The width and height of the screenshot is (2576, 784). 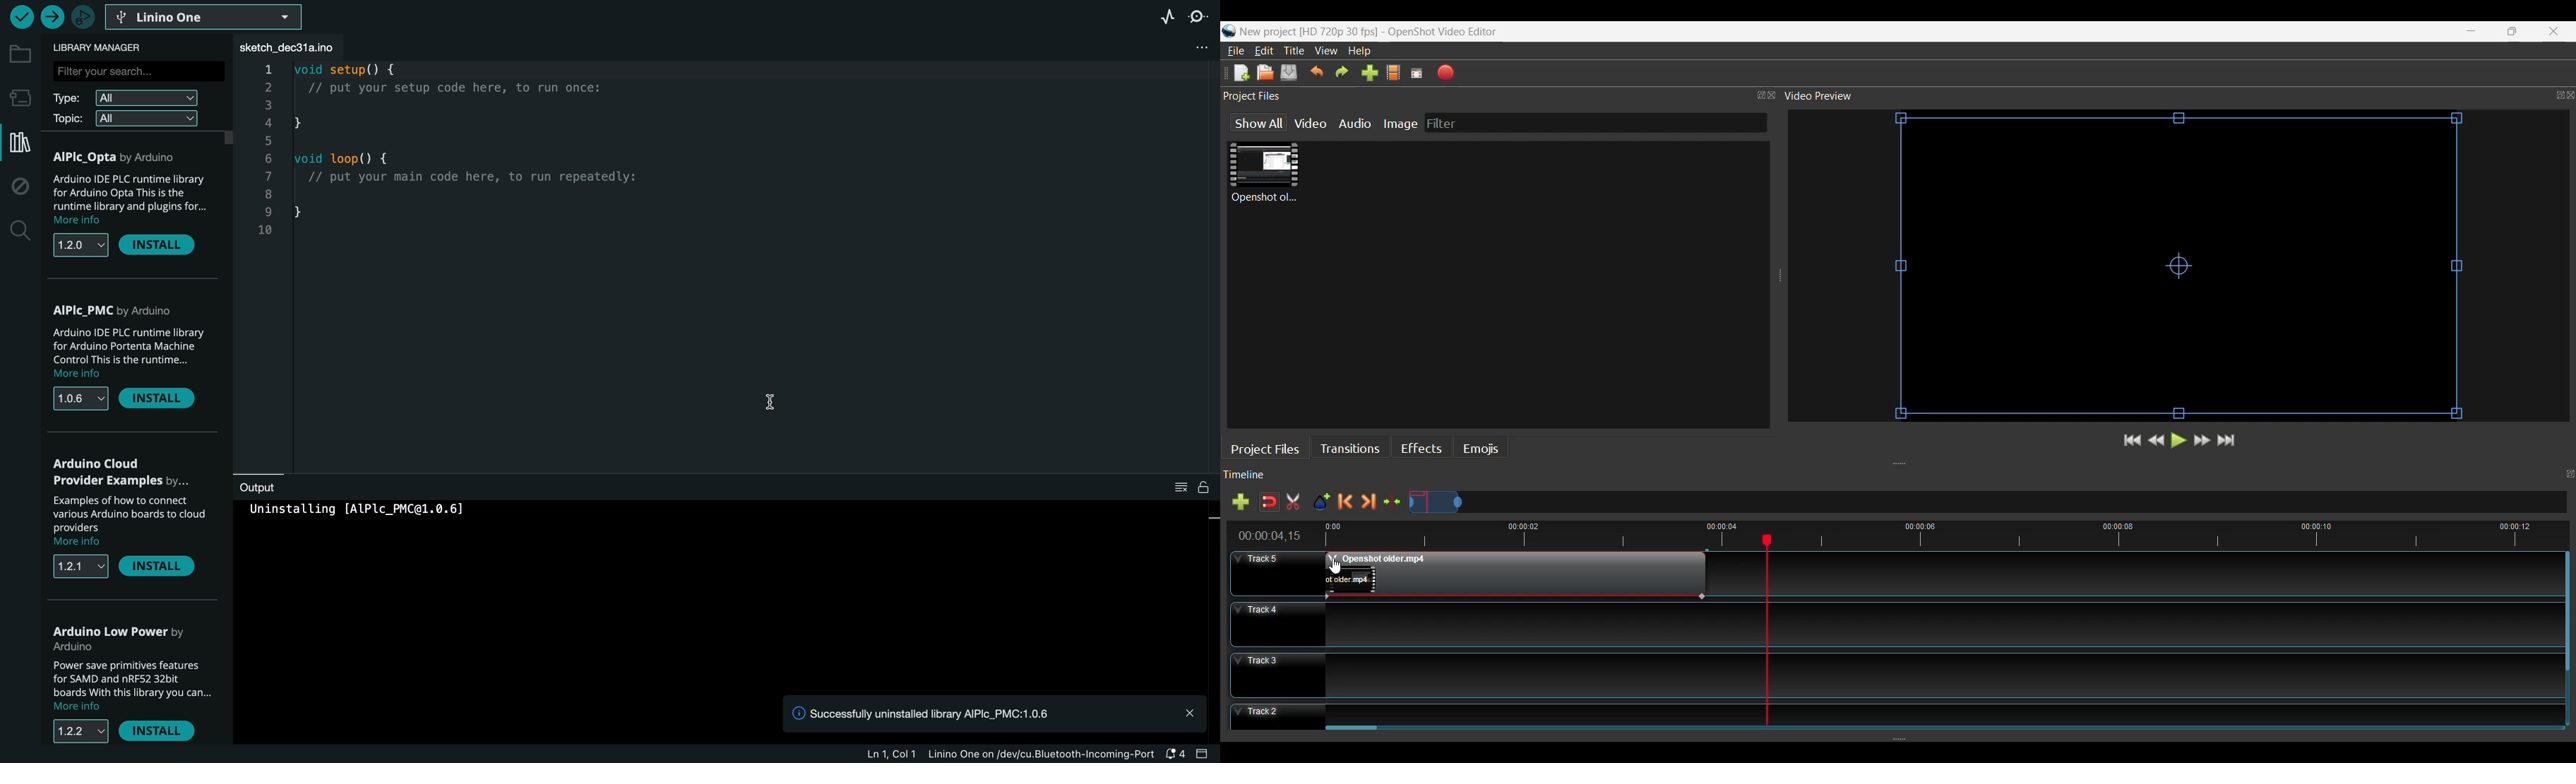 I want to click on Track Header, so click(x=1276, y=622).